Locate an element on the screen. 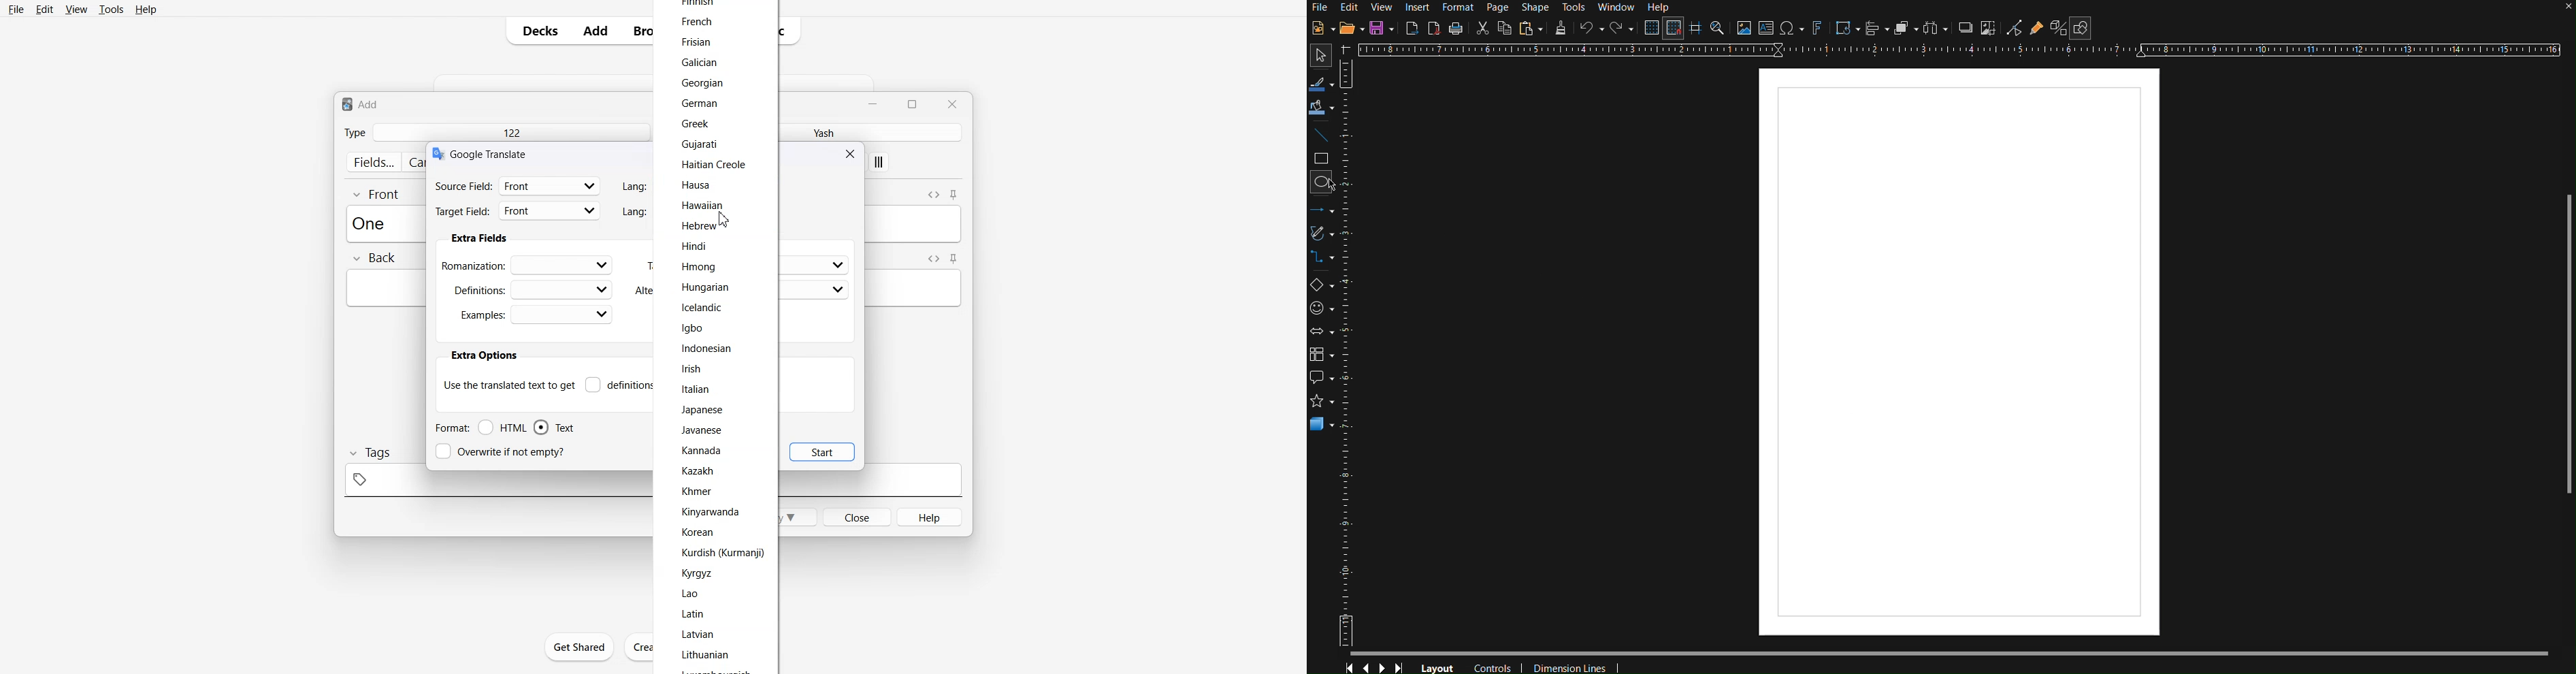 The height and width of the screenshot is (700, 2576). Text is located at coordinates (491, 153).